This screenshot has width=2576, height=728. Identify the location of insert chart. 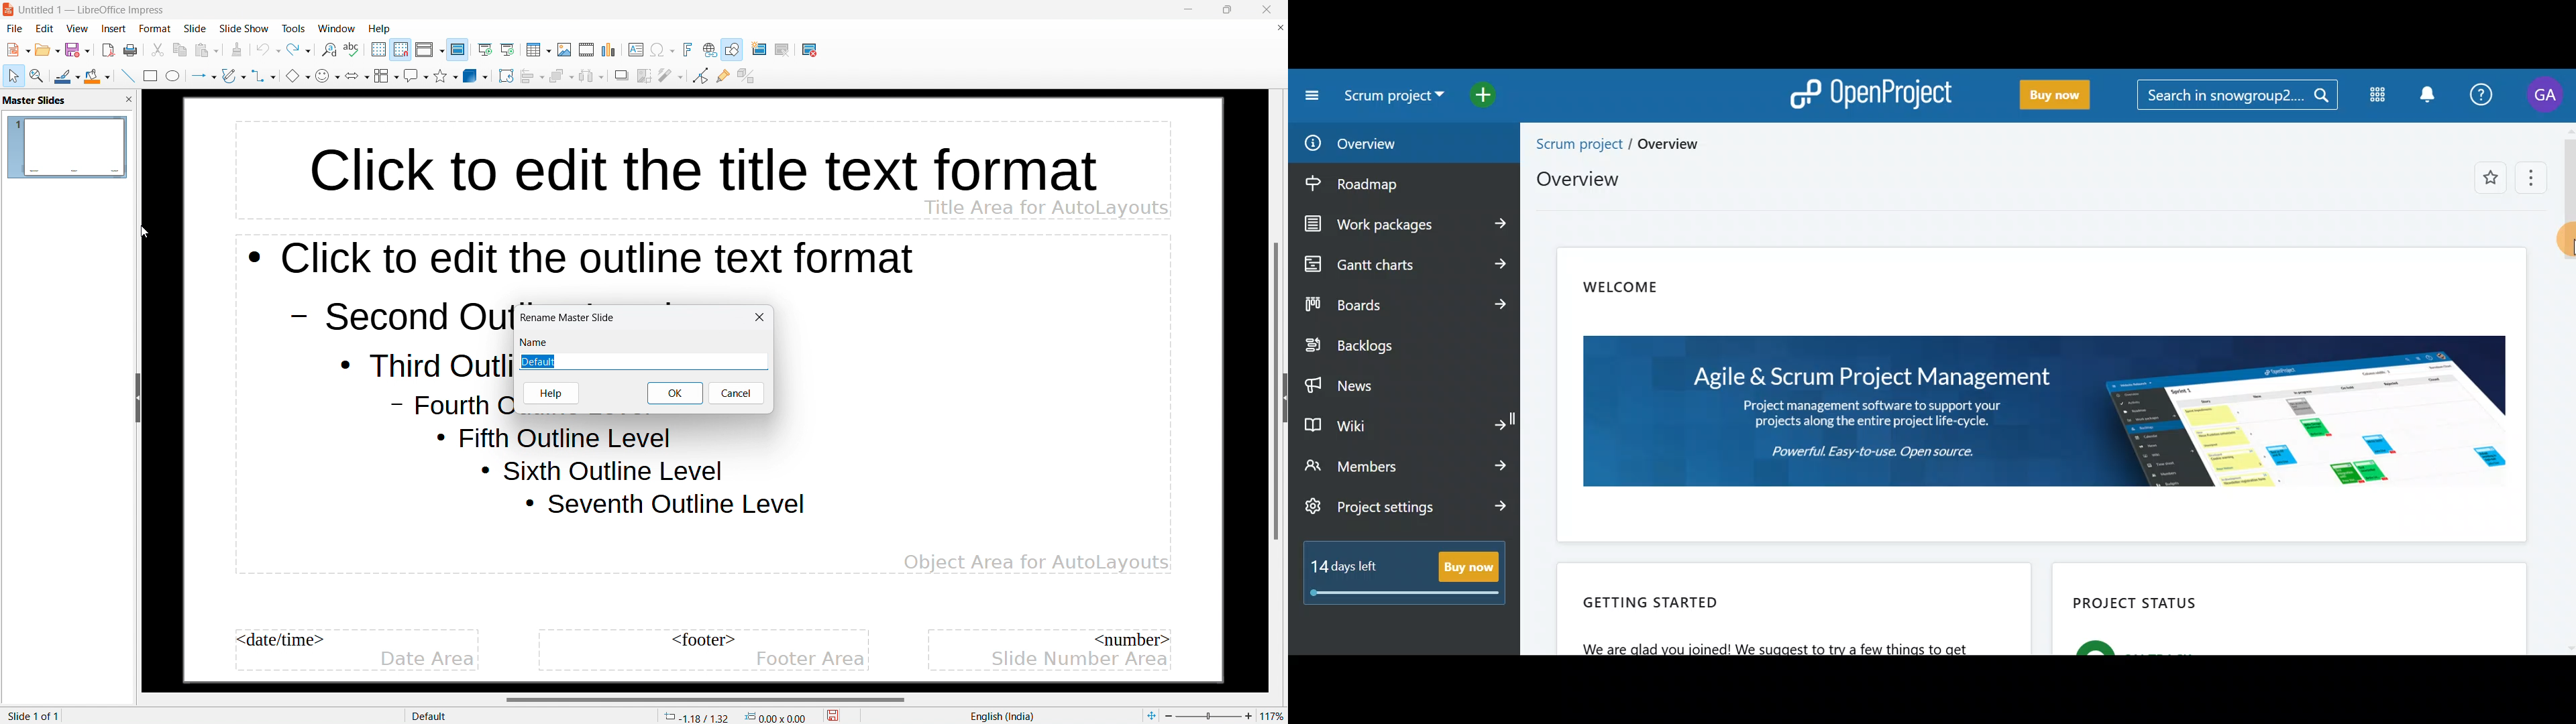
(609, 50).